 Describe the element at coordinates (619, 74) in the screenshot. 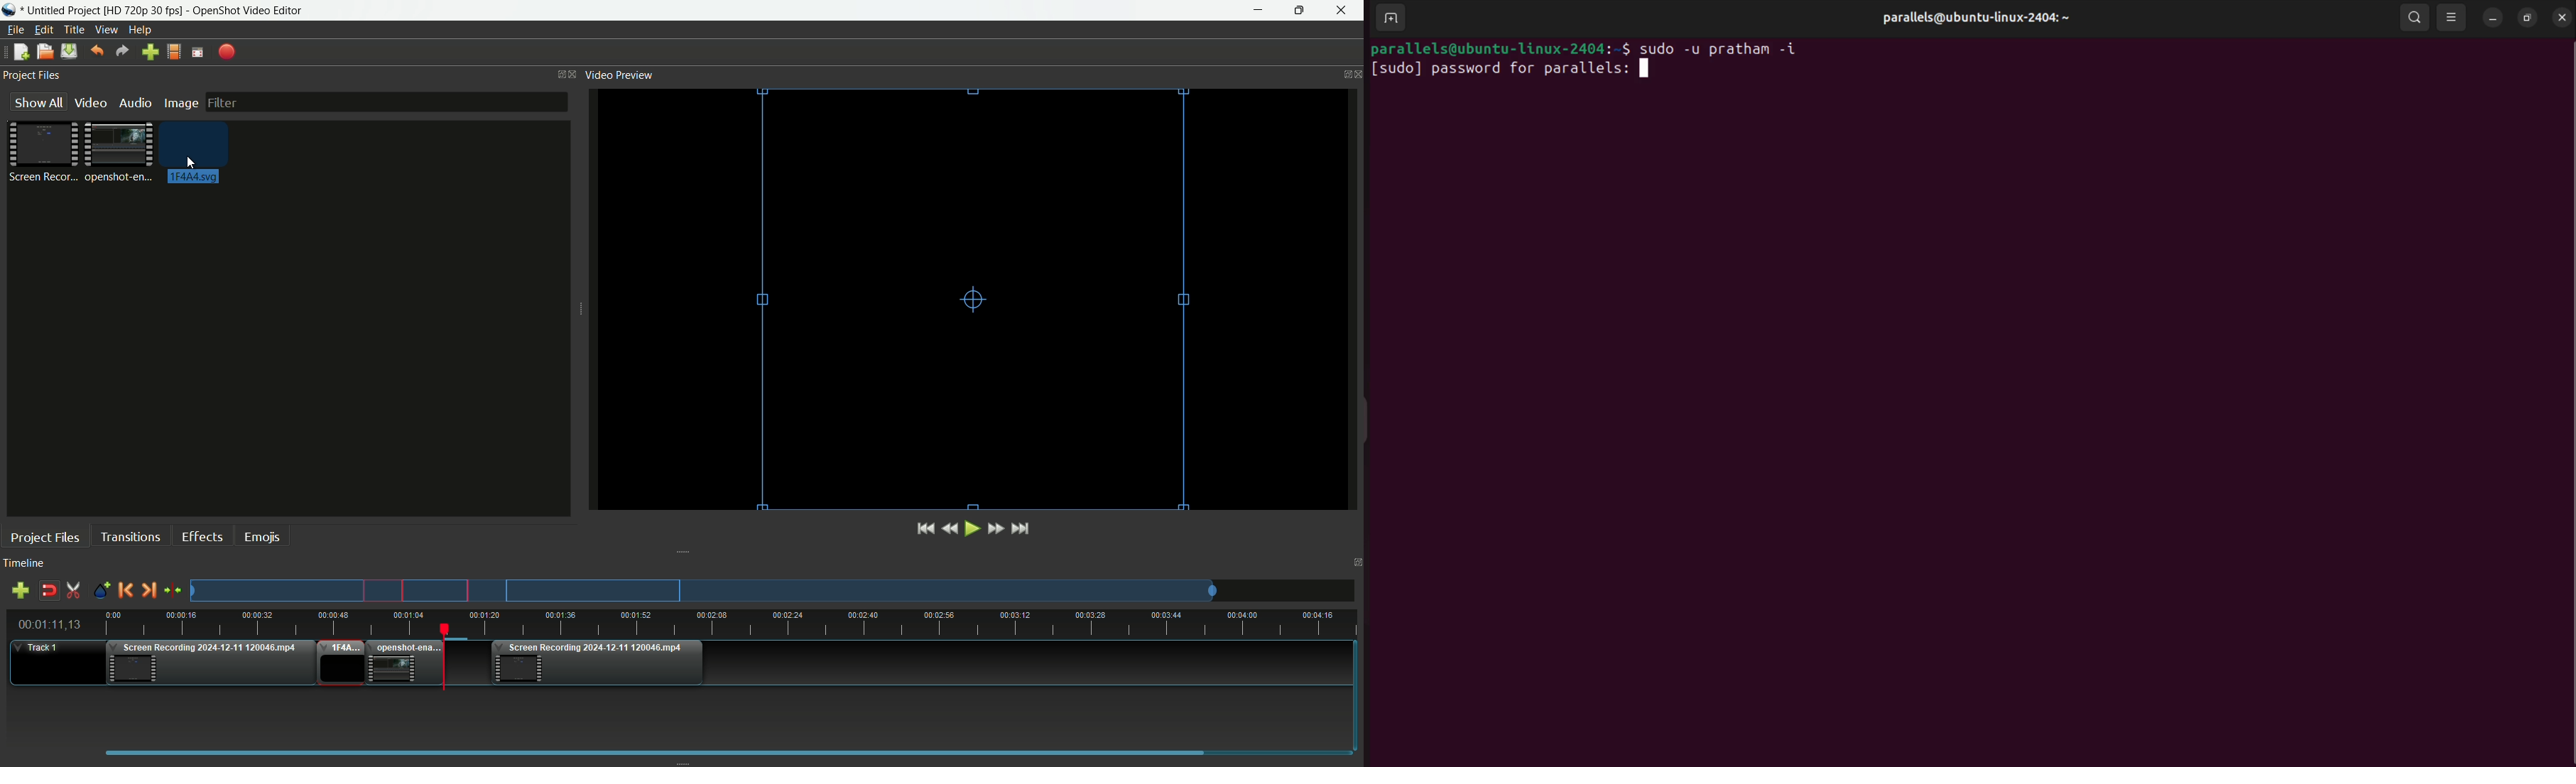

I see `Video preview` at that location.